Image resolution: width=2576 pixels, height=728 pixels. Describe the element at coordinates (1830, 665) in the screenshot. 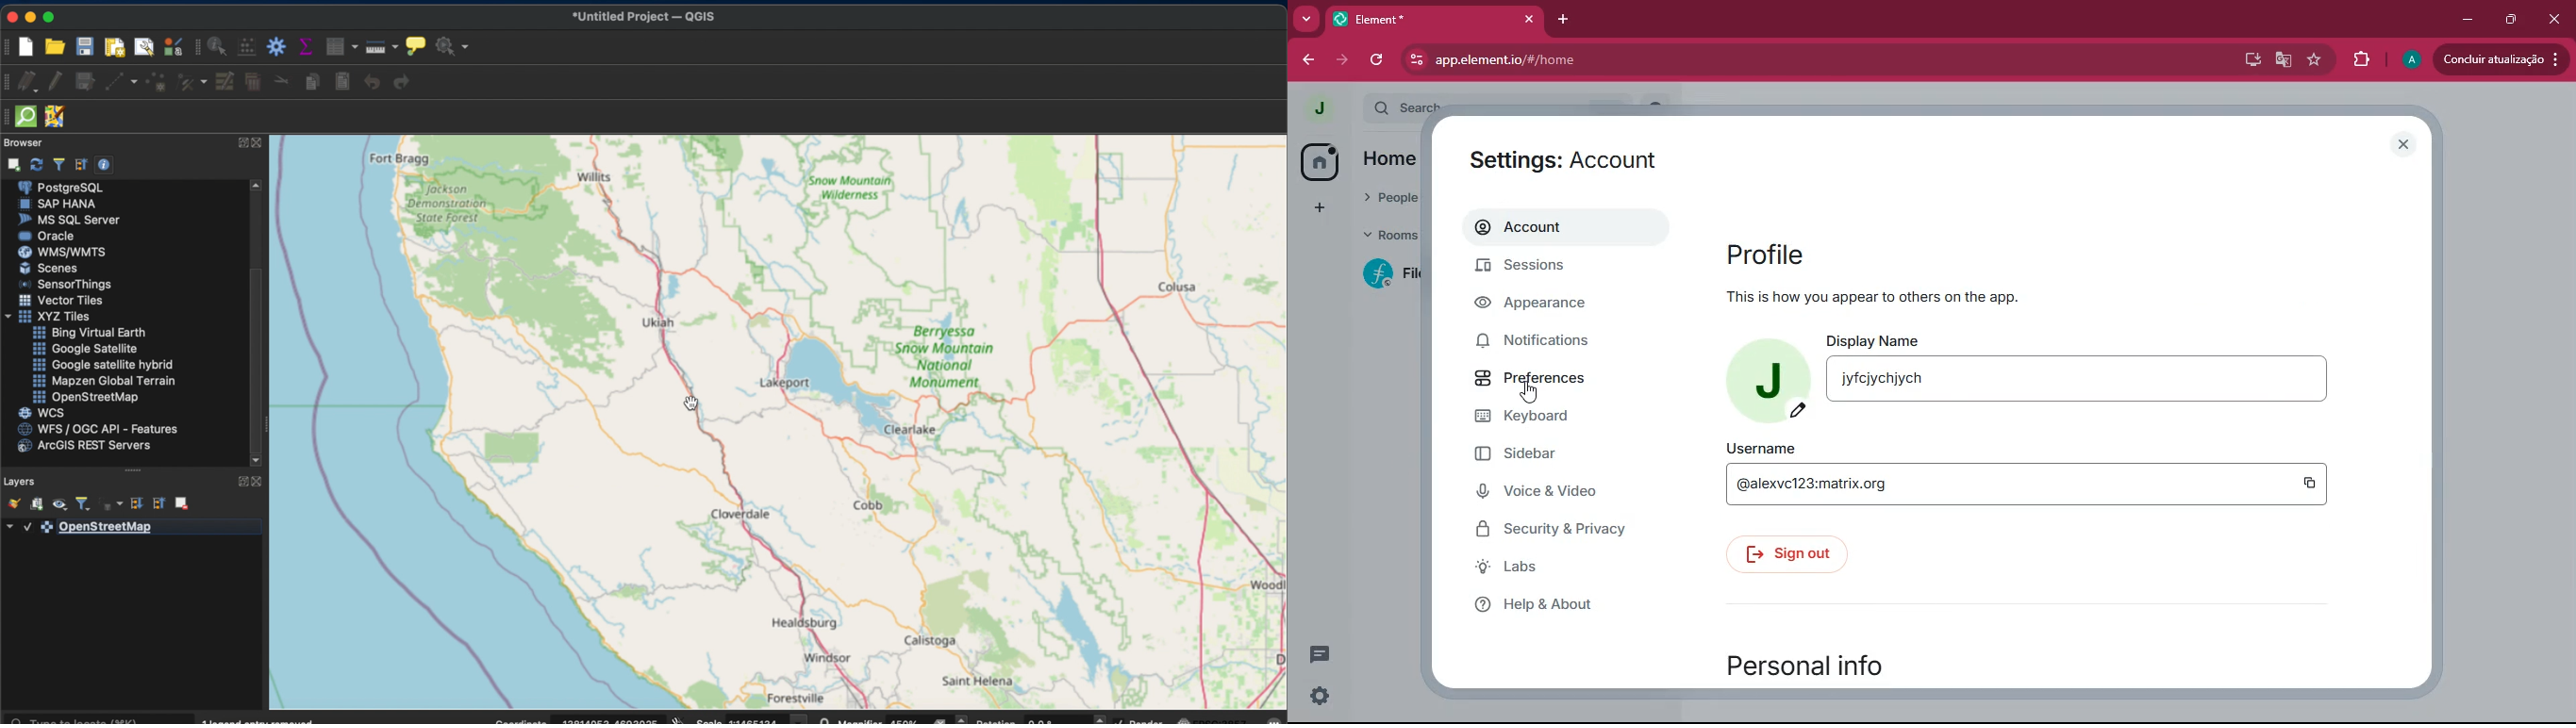

I see `personal info` at that location.